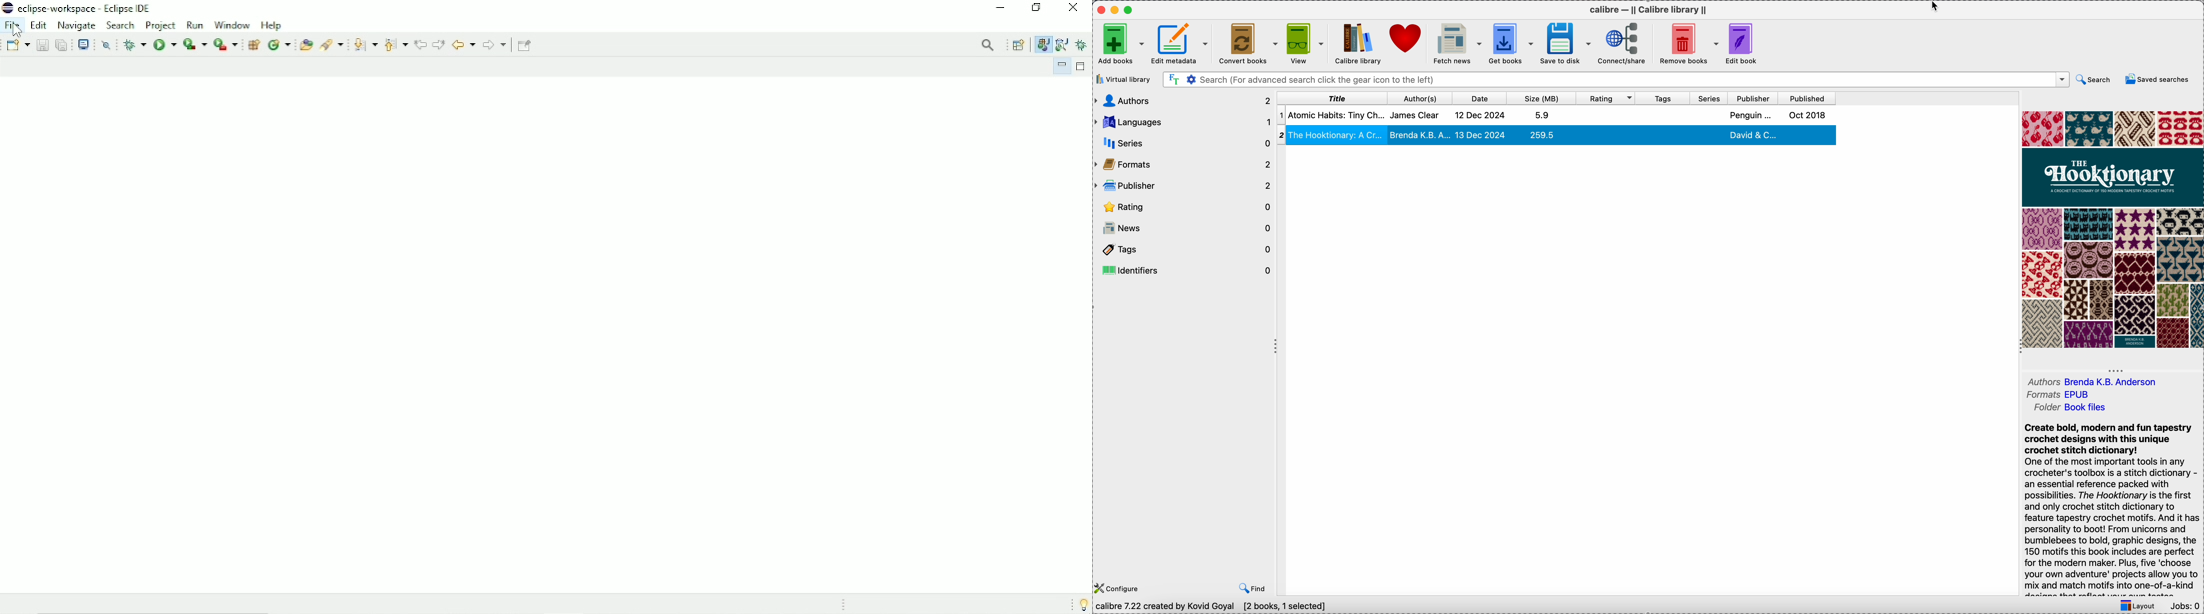 Image resolution: width=2212 pixels, height=616 pixels. I want to click on formats EPUB, so click(2065, 395).